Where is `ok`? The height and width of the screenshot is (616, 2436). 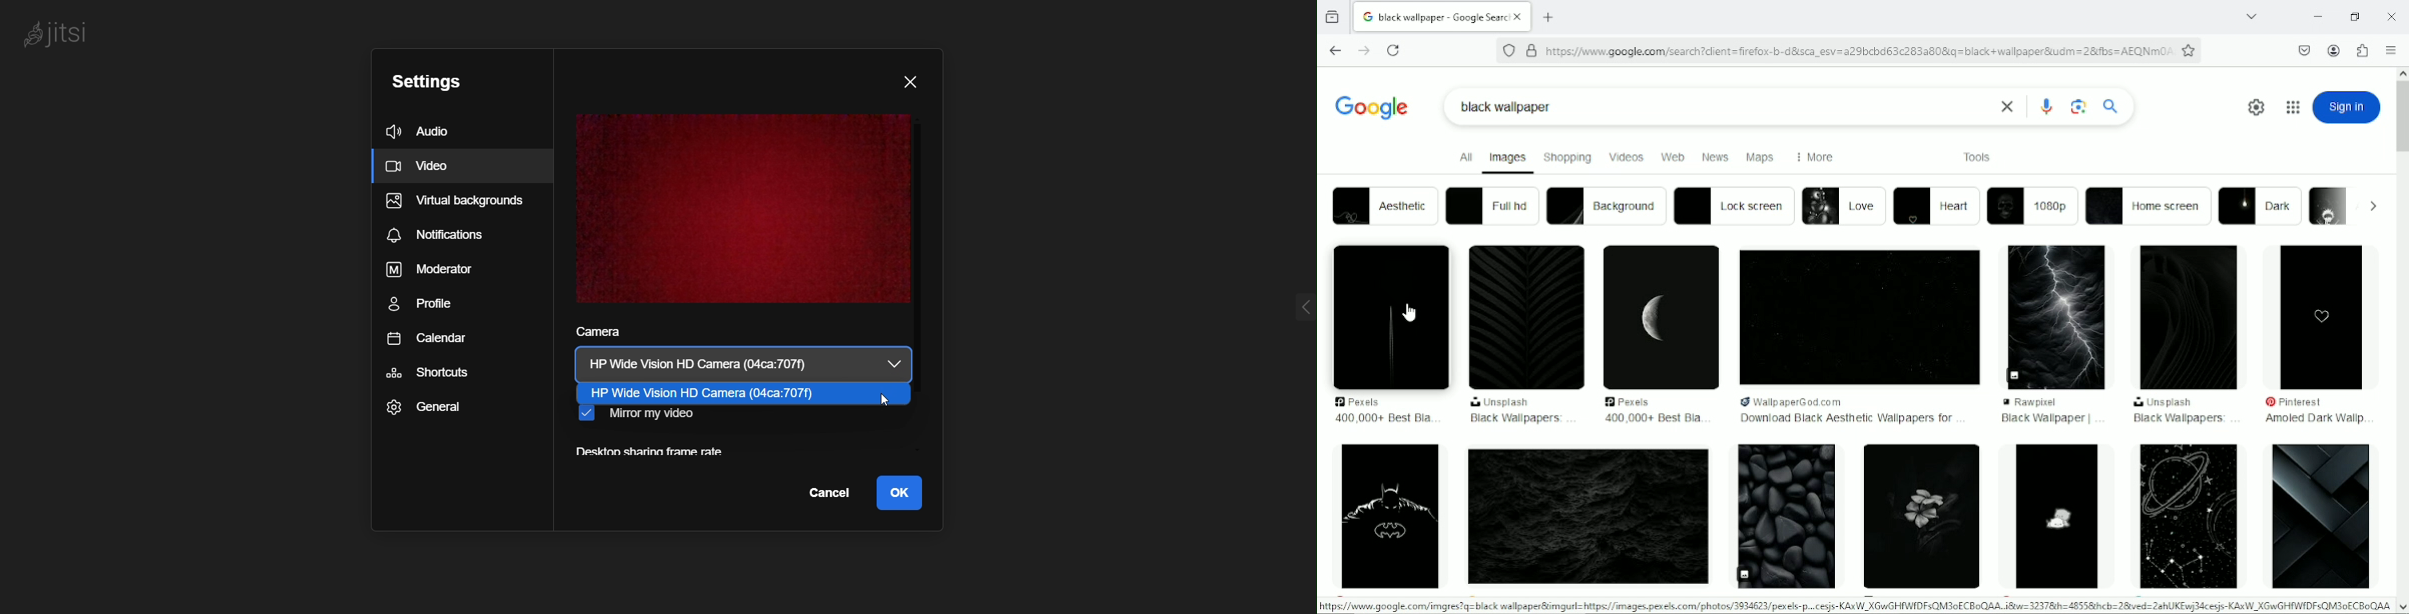 ok is located at coordinates (901, 491).